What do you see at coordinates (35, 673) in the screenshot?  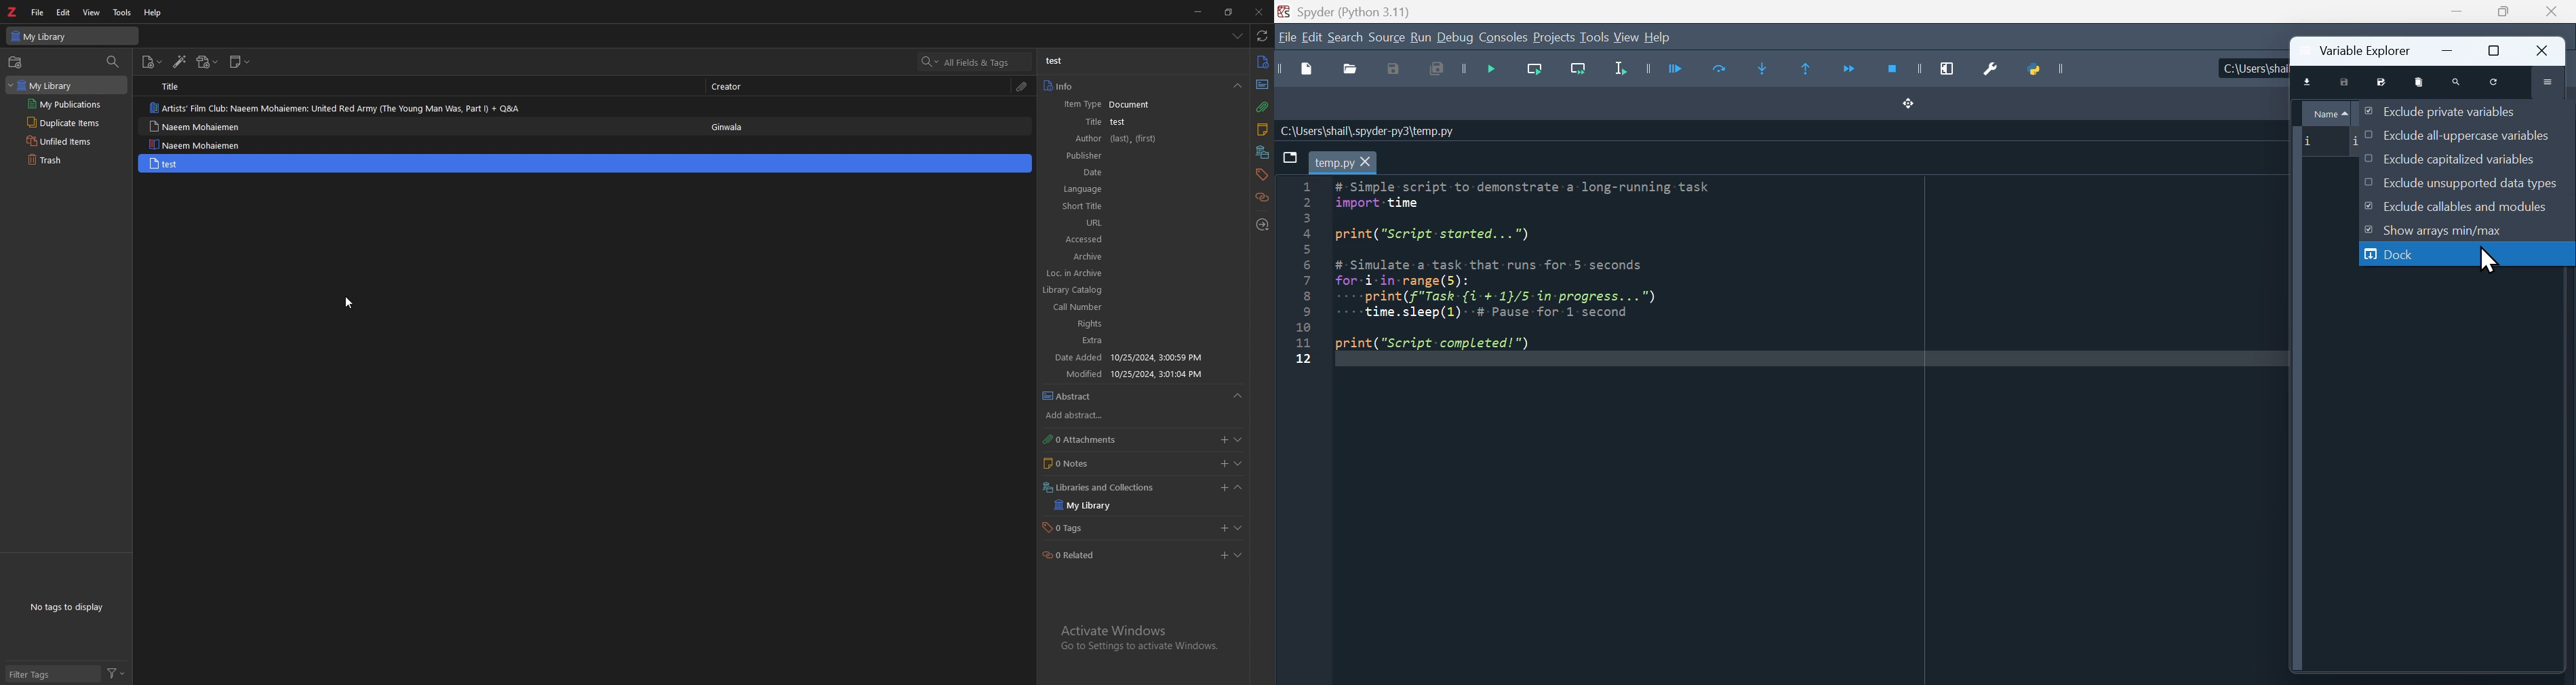 I see `Filter tag` at bounding box center [35, 673].